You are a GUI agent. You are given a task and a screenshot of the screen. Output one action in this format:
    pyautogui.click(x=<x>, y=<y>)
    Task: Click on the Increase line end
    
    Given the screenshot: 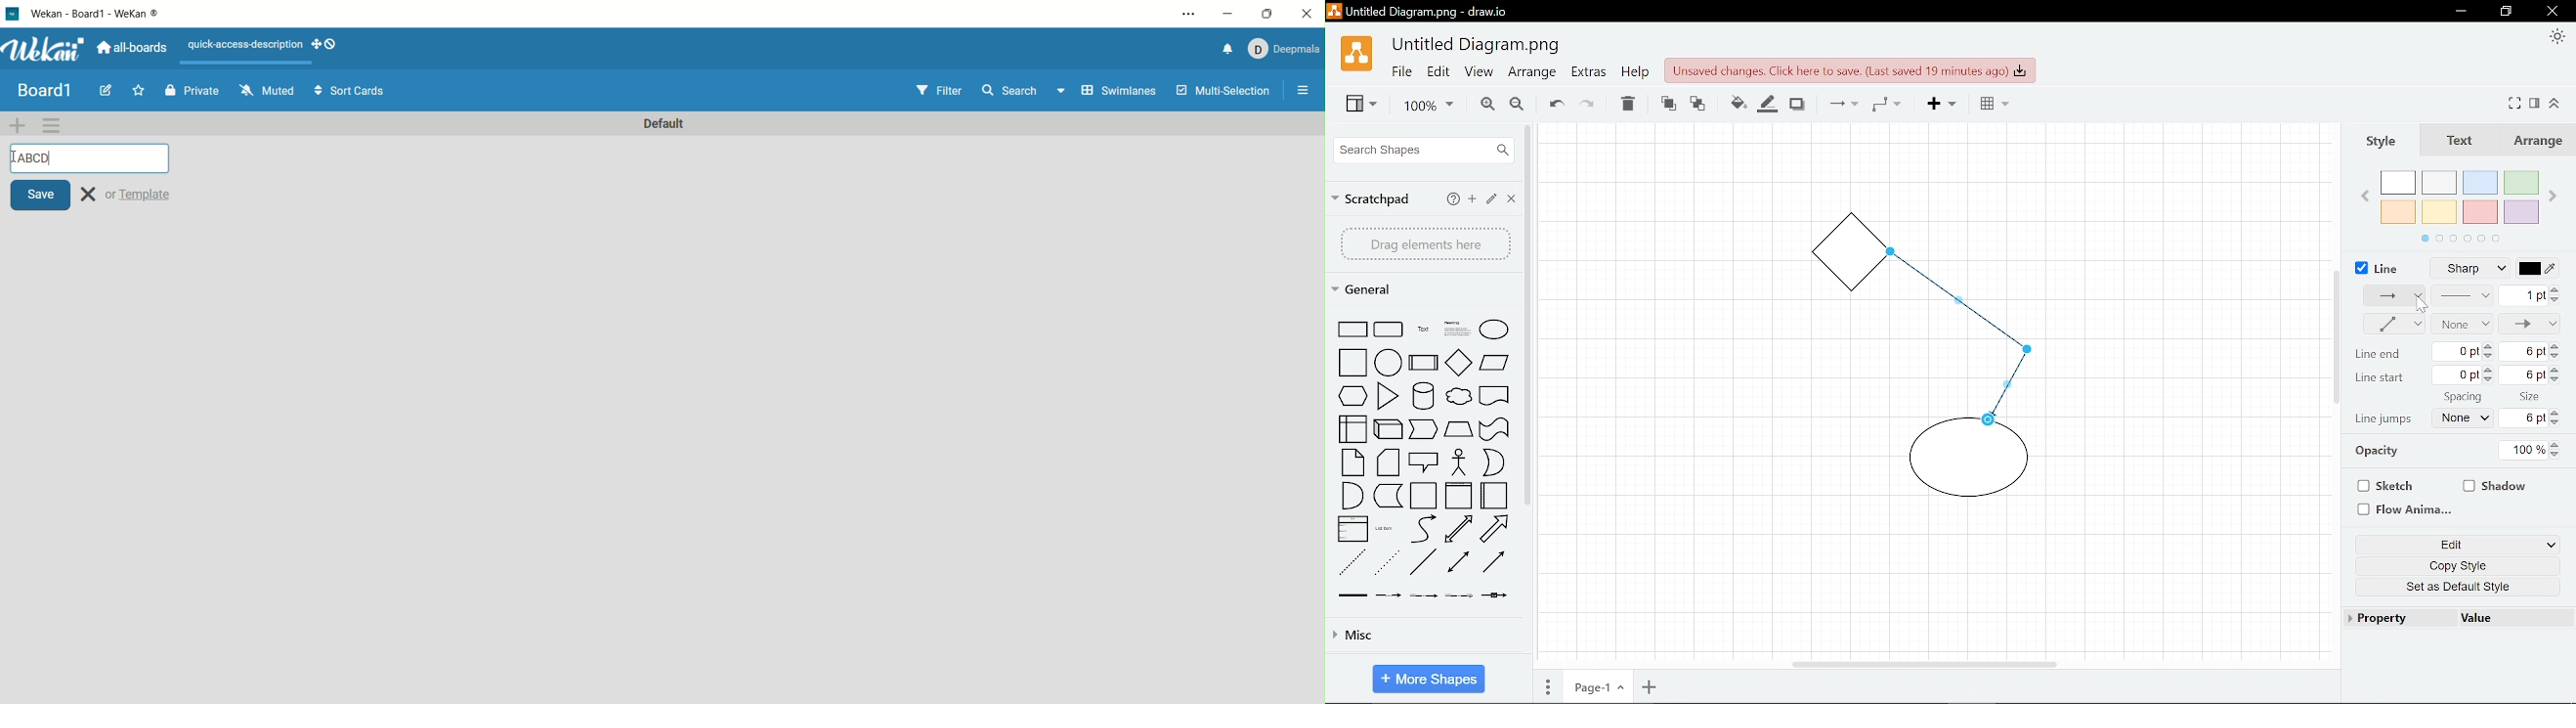 What is the action you would take?
    pyautogui.click(x=2489, y=344)
    